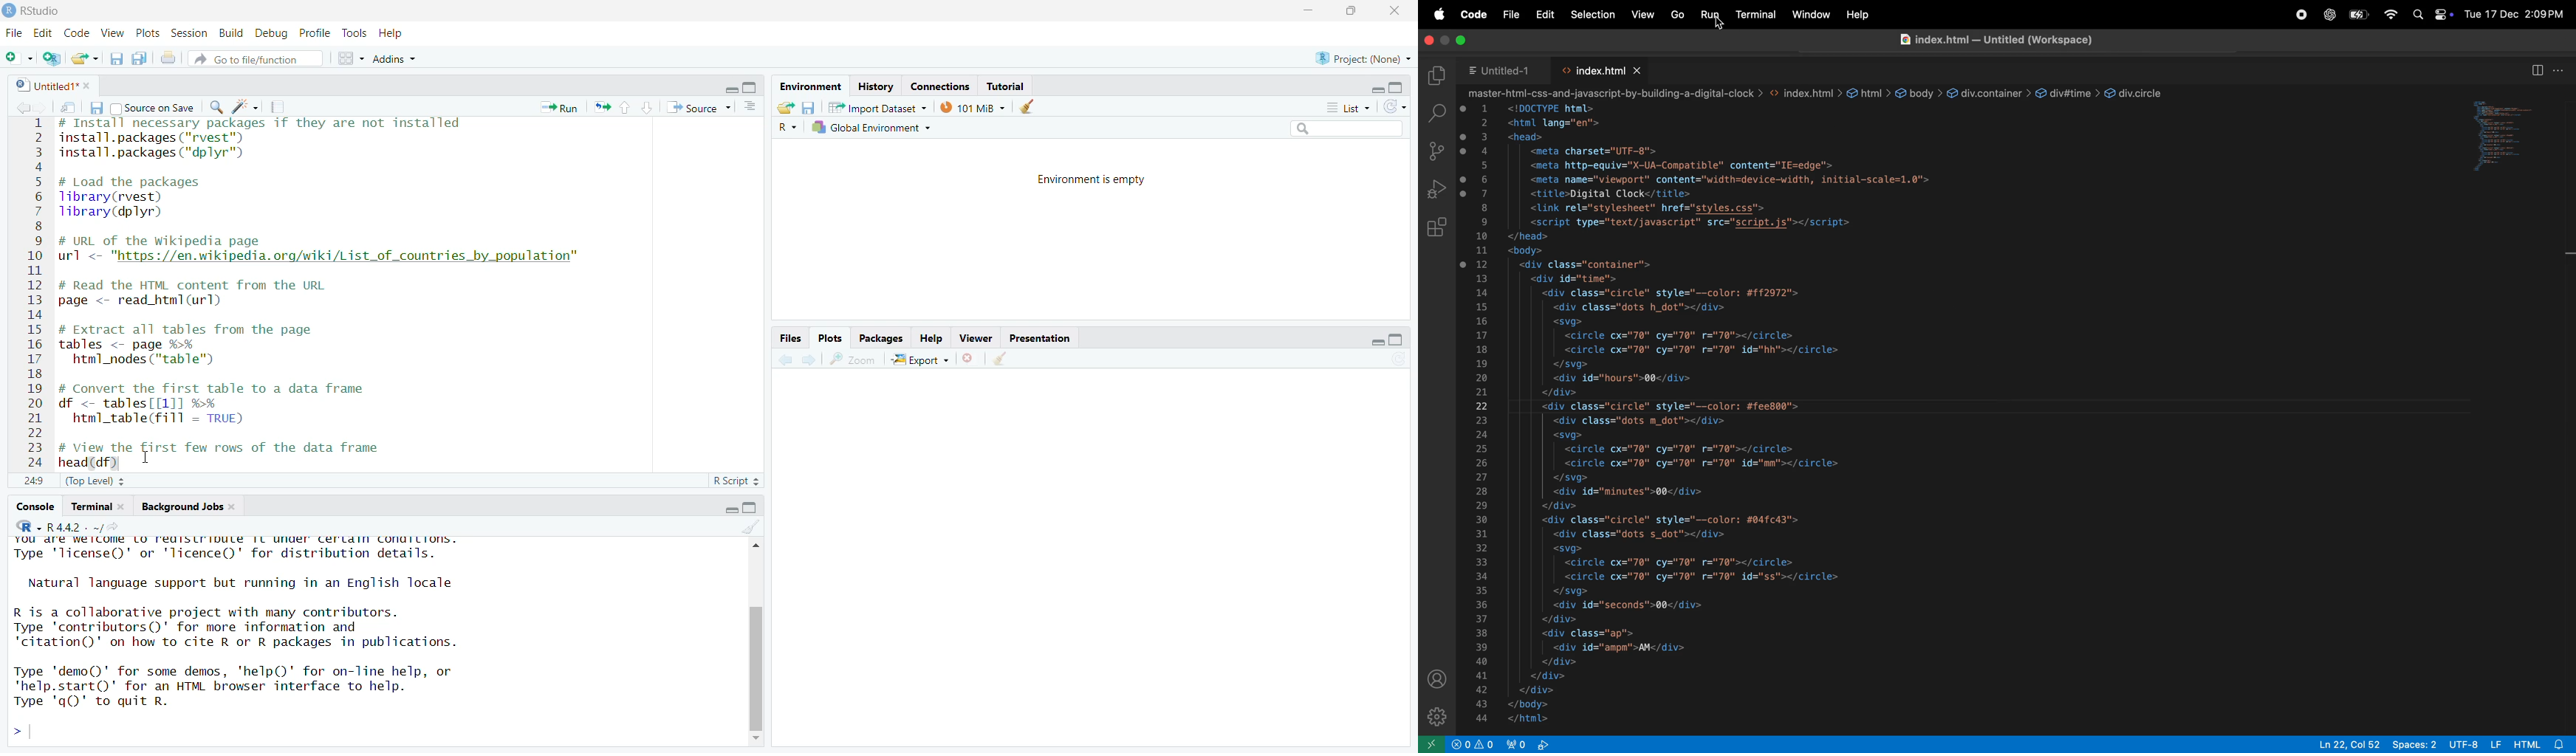 Image resolution: width=2576 pixels, height=756 pixels. I want to click on # Extract all tables from the page tables <- page %>% htm1_nodes ("table"), so click(199, 345).